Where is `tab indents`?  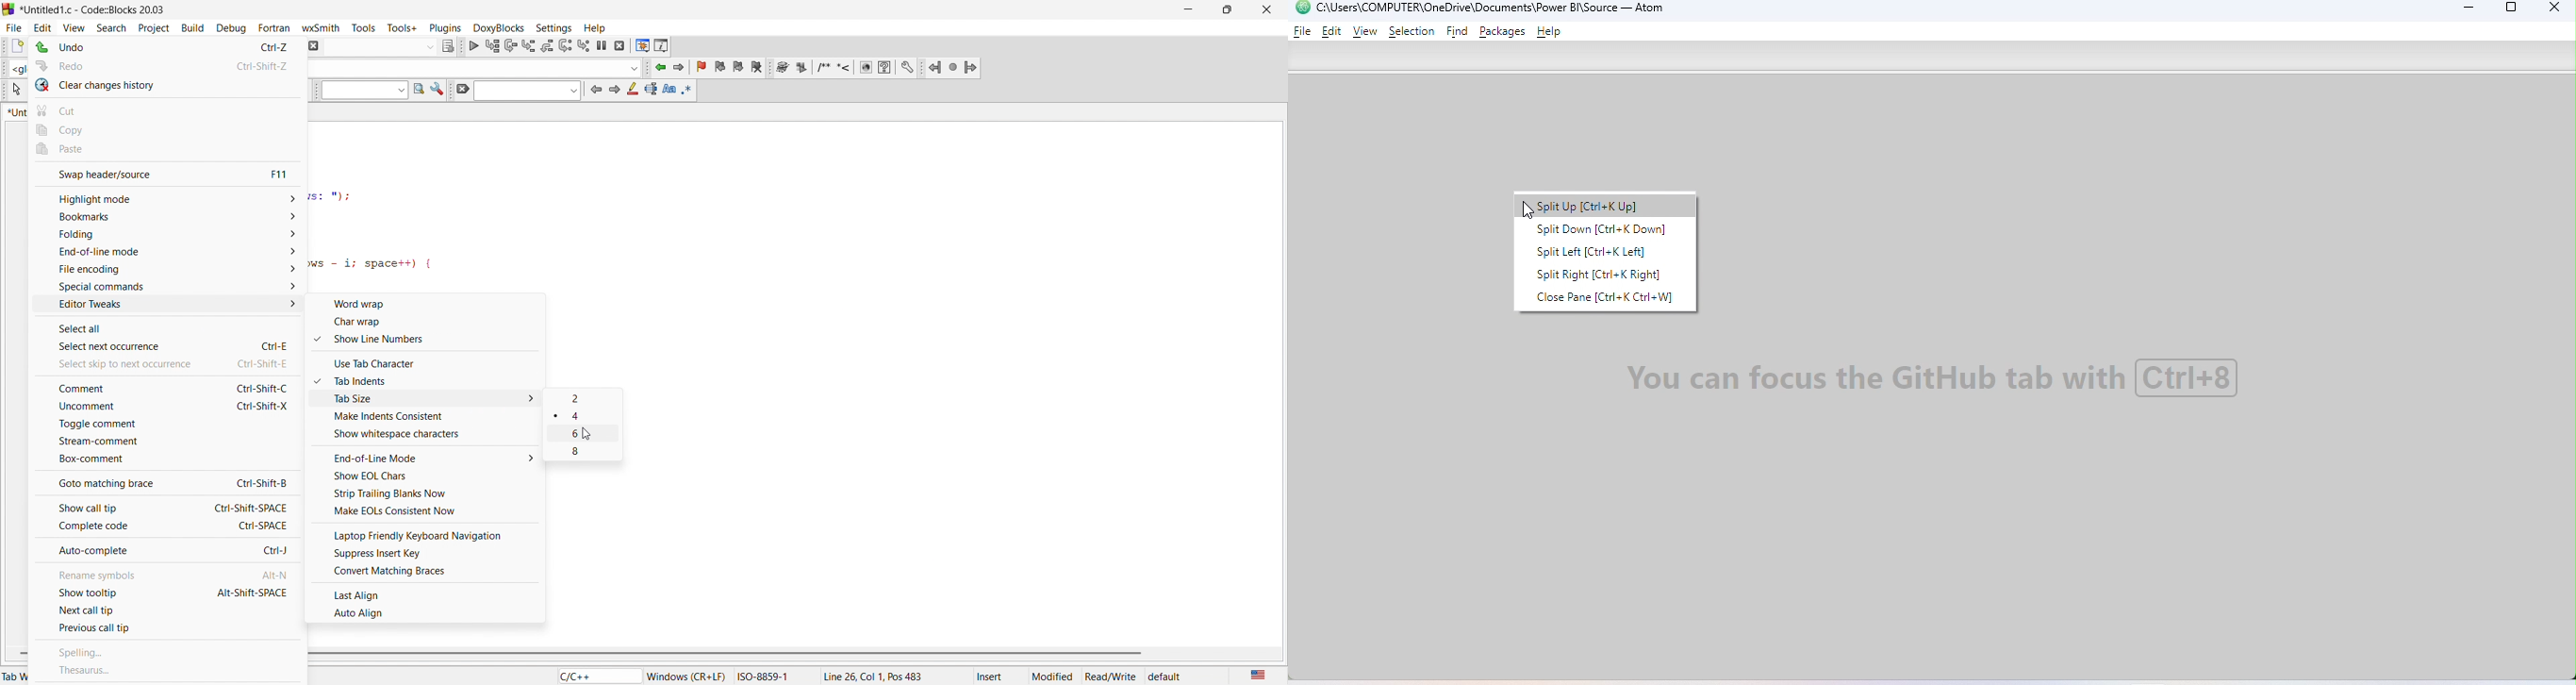 tab indents is located at coordinates (432, 381).